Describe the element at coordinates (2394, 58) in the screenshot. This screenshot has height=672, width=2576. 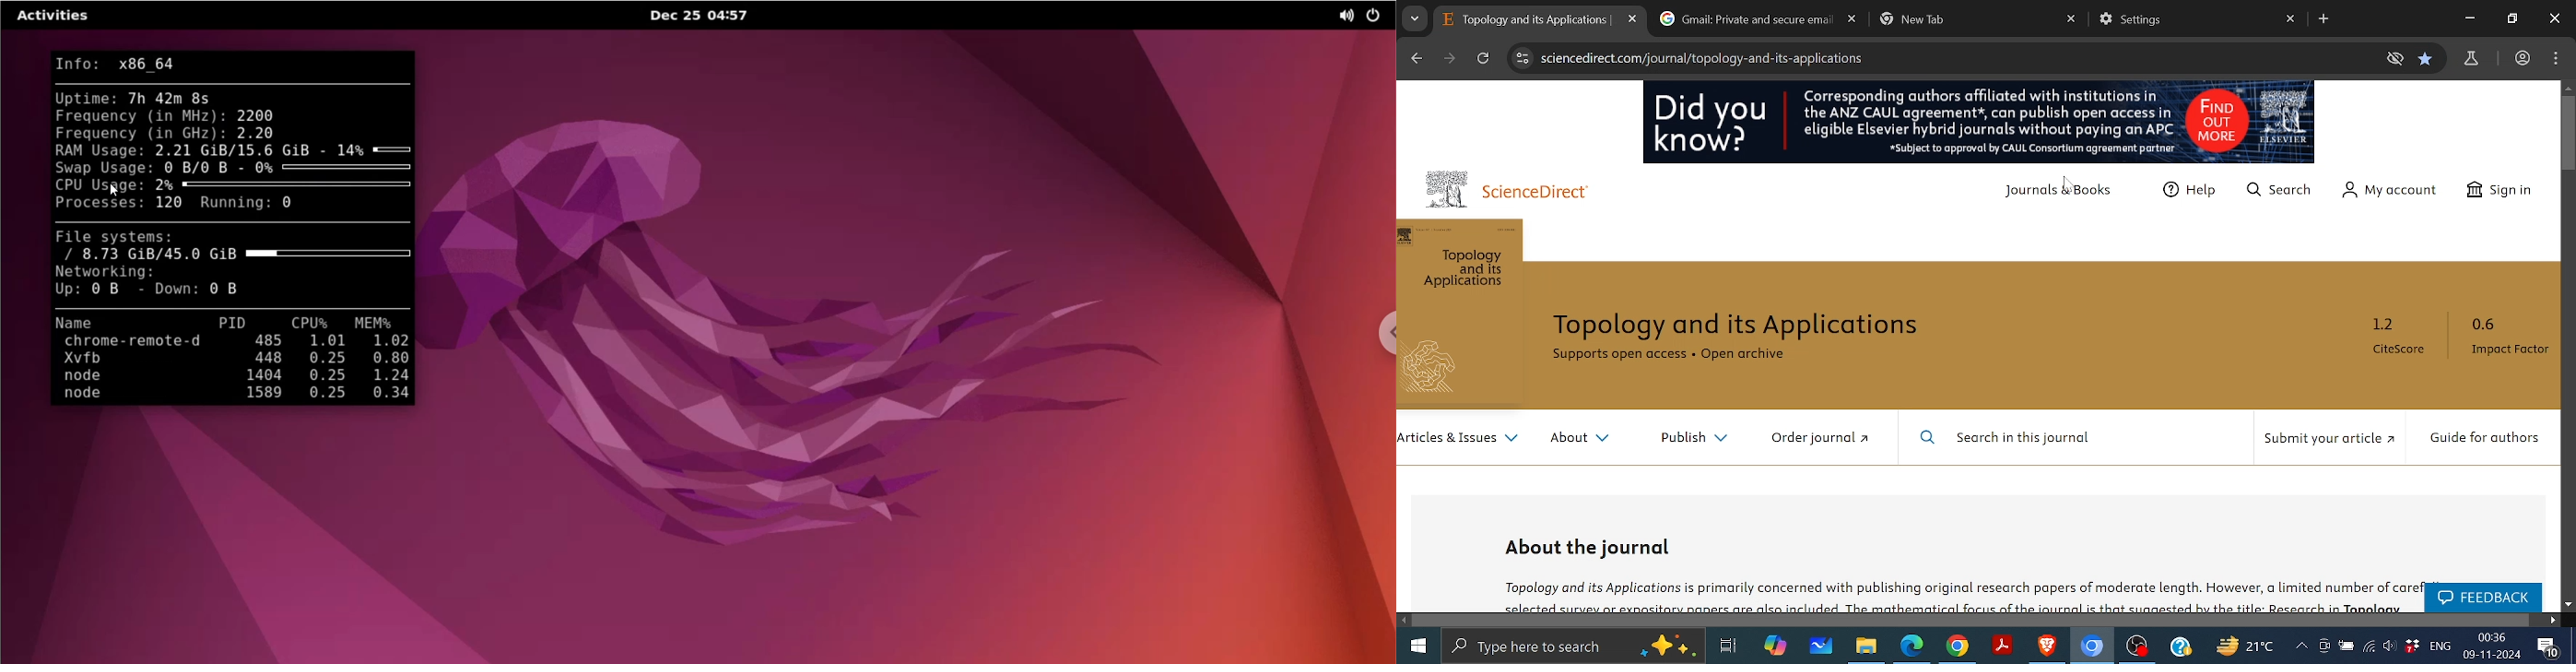
I see `hide` at that location.